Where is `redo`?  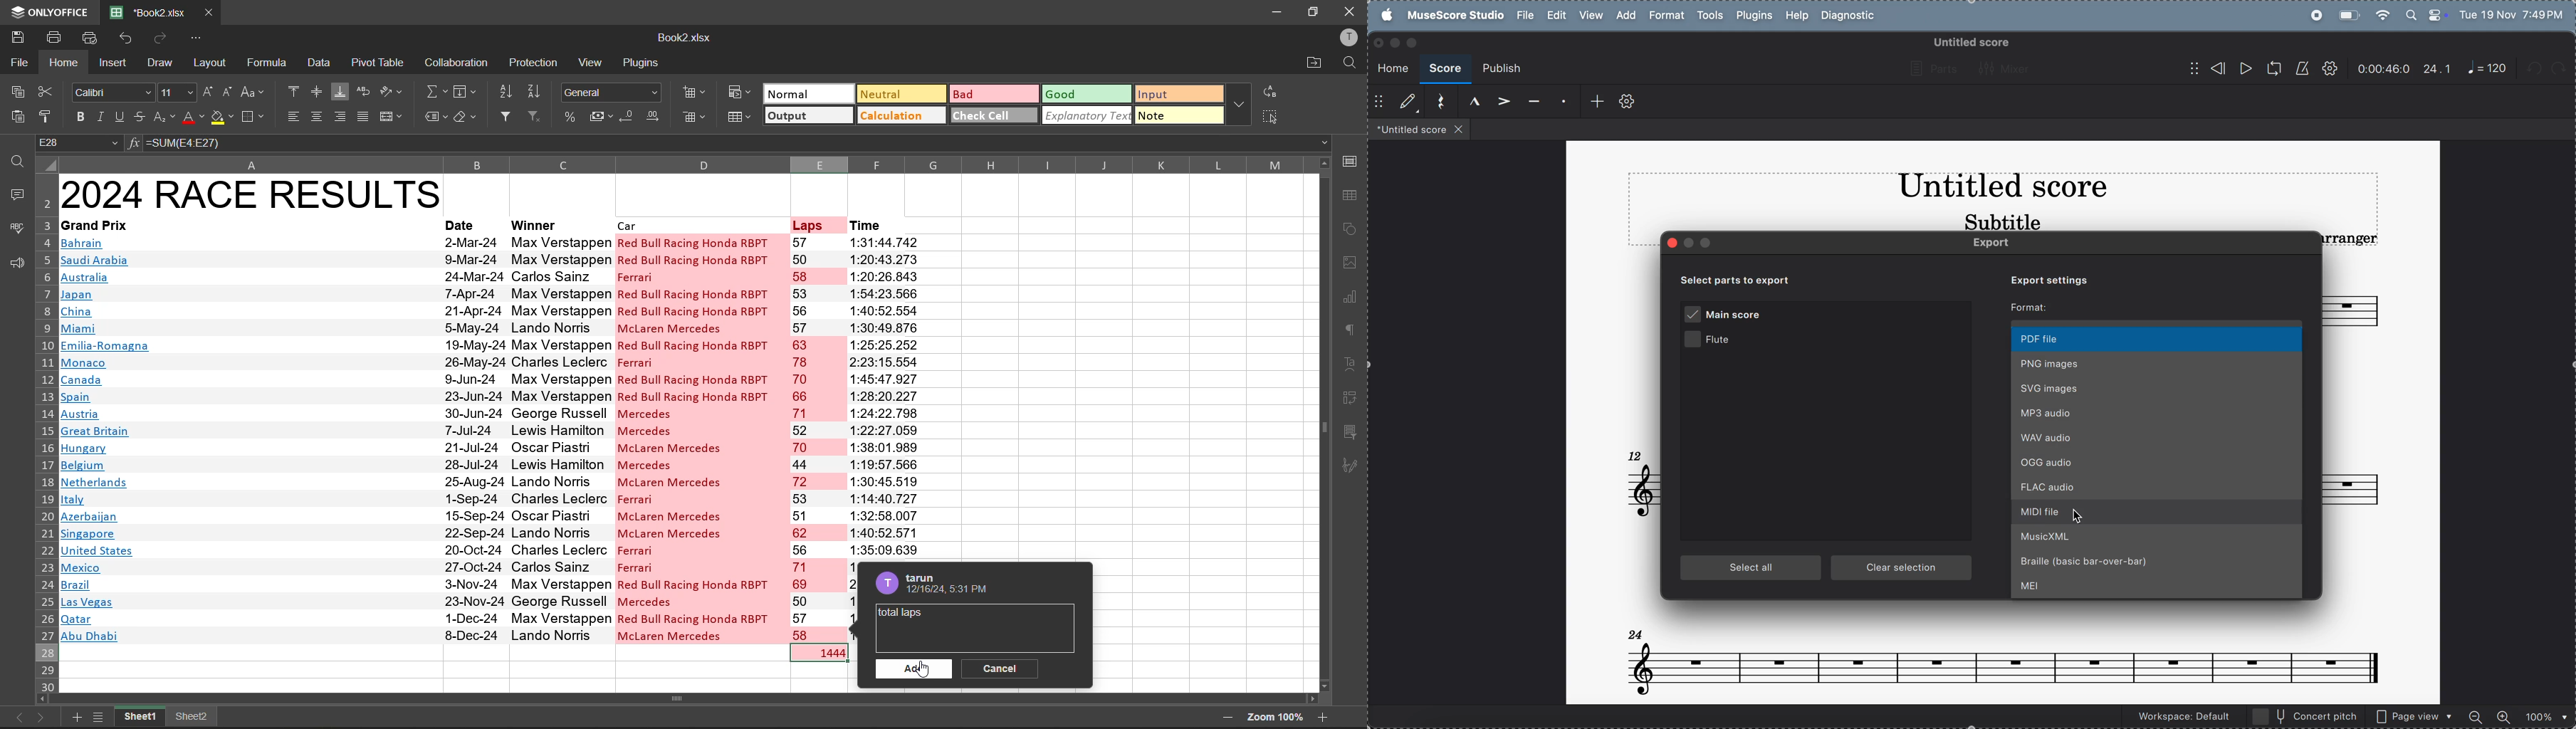 redo is located at coordinates (2565, 69).